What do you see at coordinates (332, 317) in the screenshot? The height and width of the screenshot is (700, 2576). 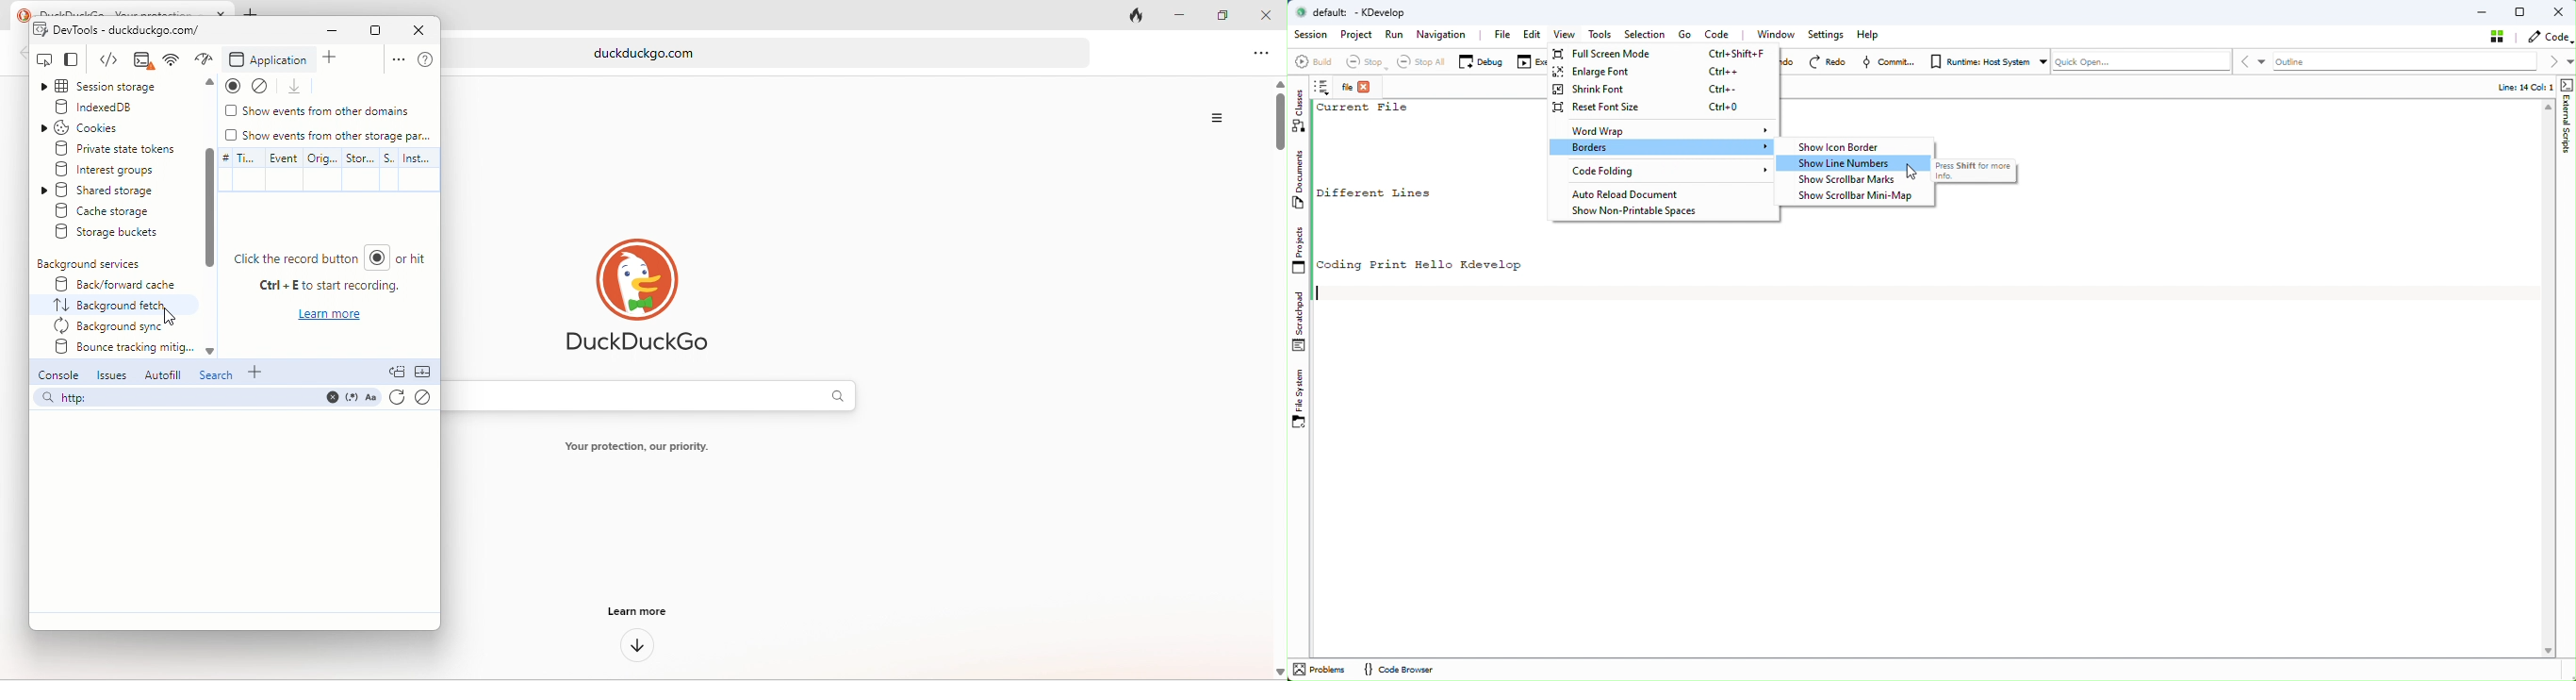 I see `learn more` at bounding box center [332, 317].